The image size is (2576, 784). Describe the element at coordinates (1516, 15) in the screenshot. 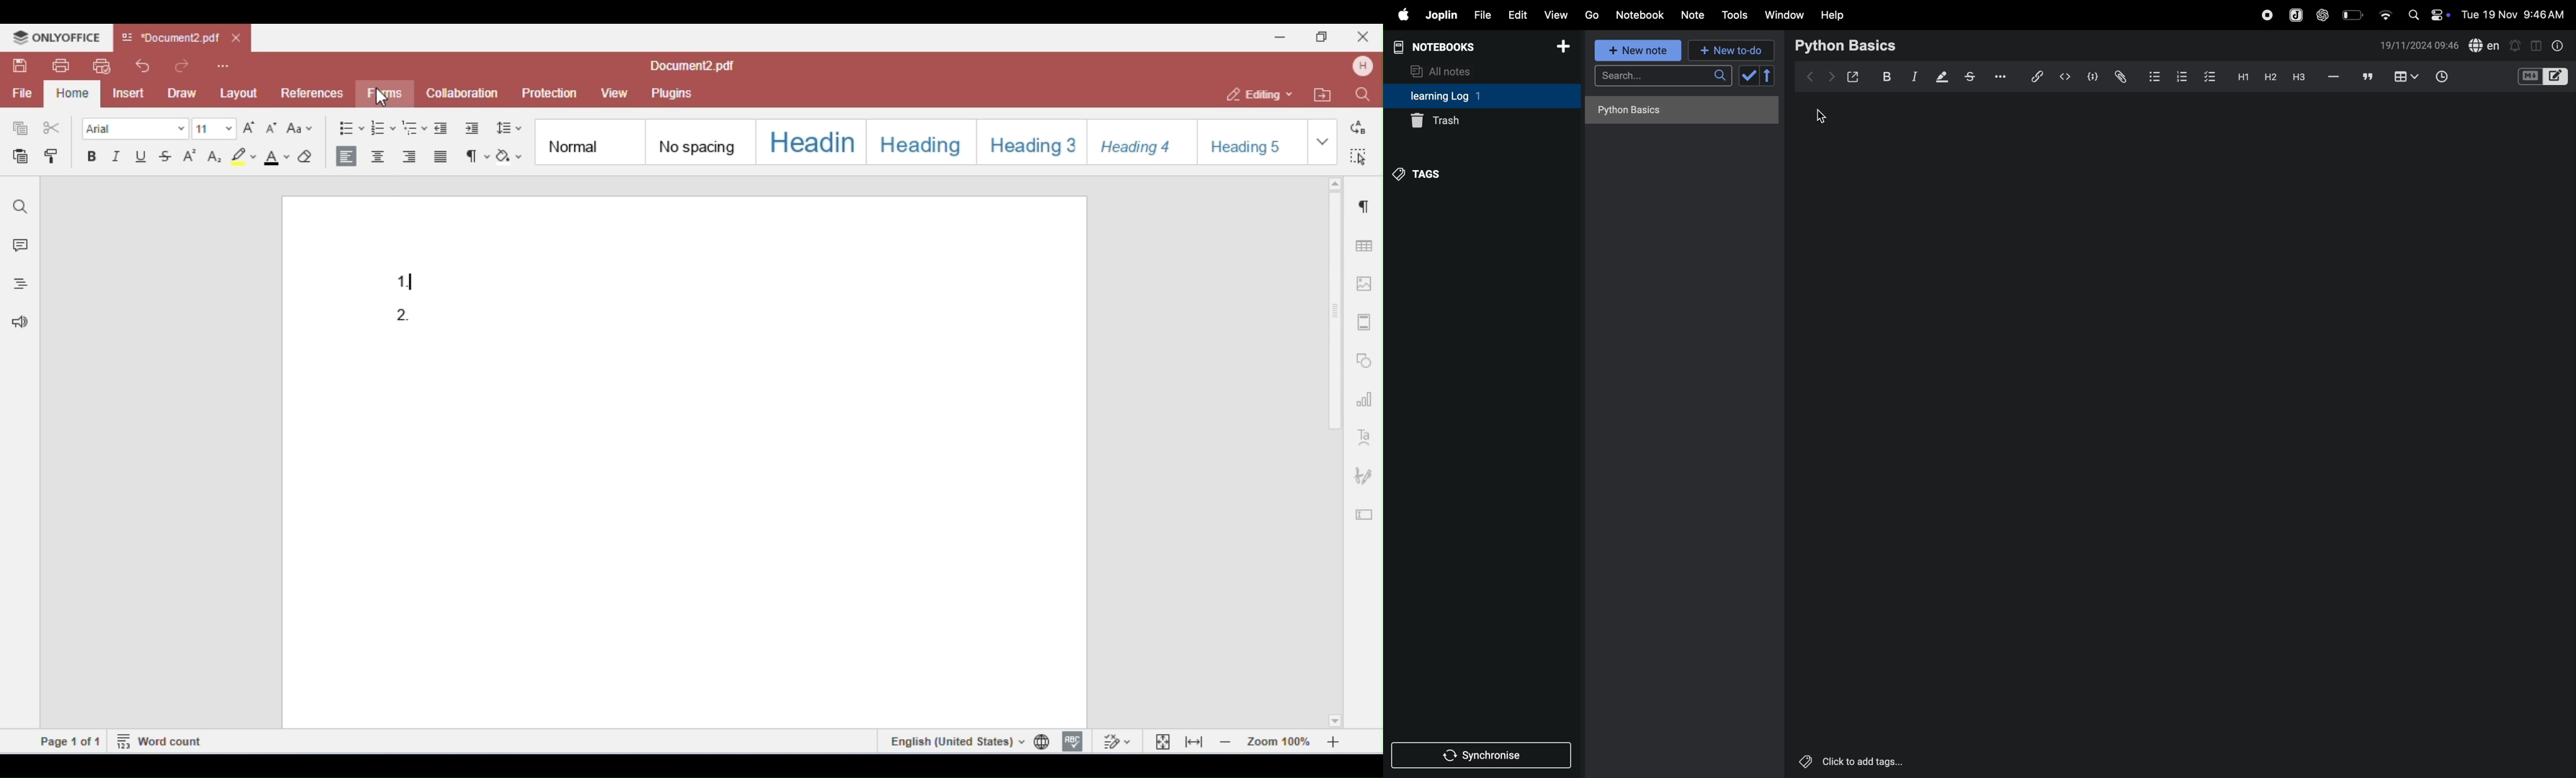

I see `edit` at that location.